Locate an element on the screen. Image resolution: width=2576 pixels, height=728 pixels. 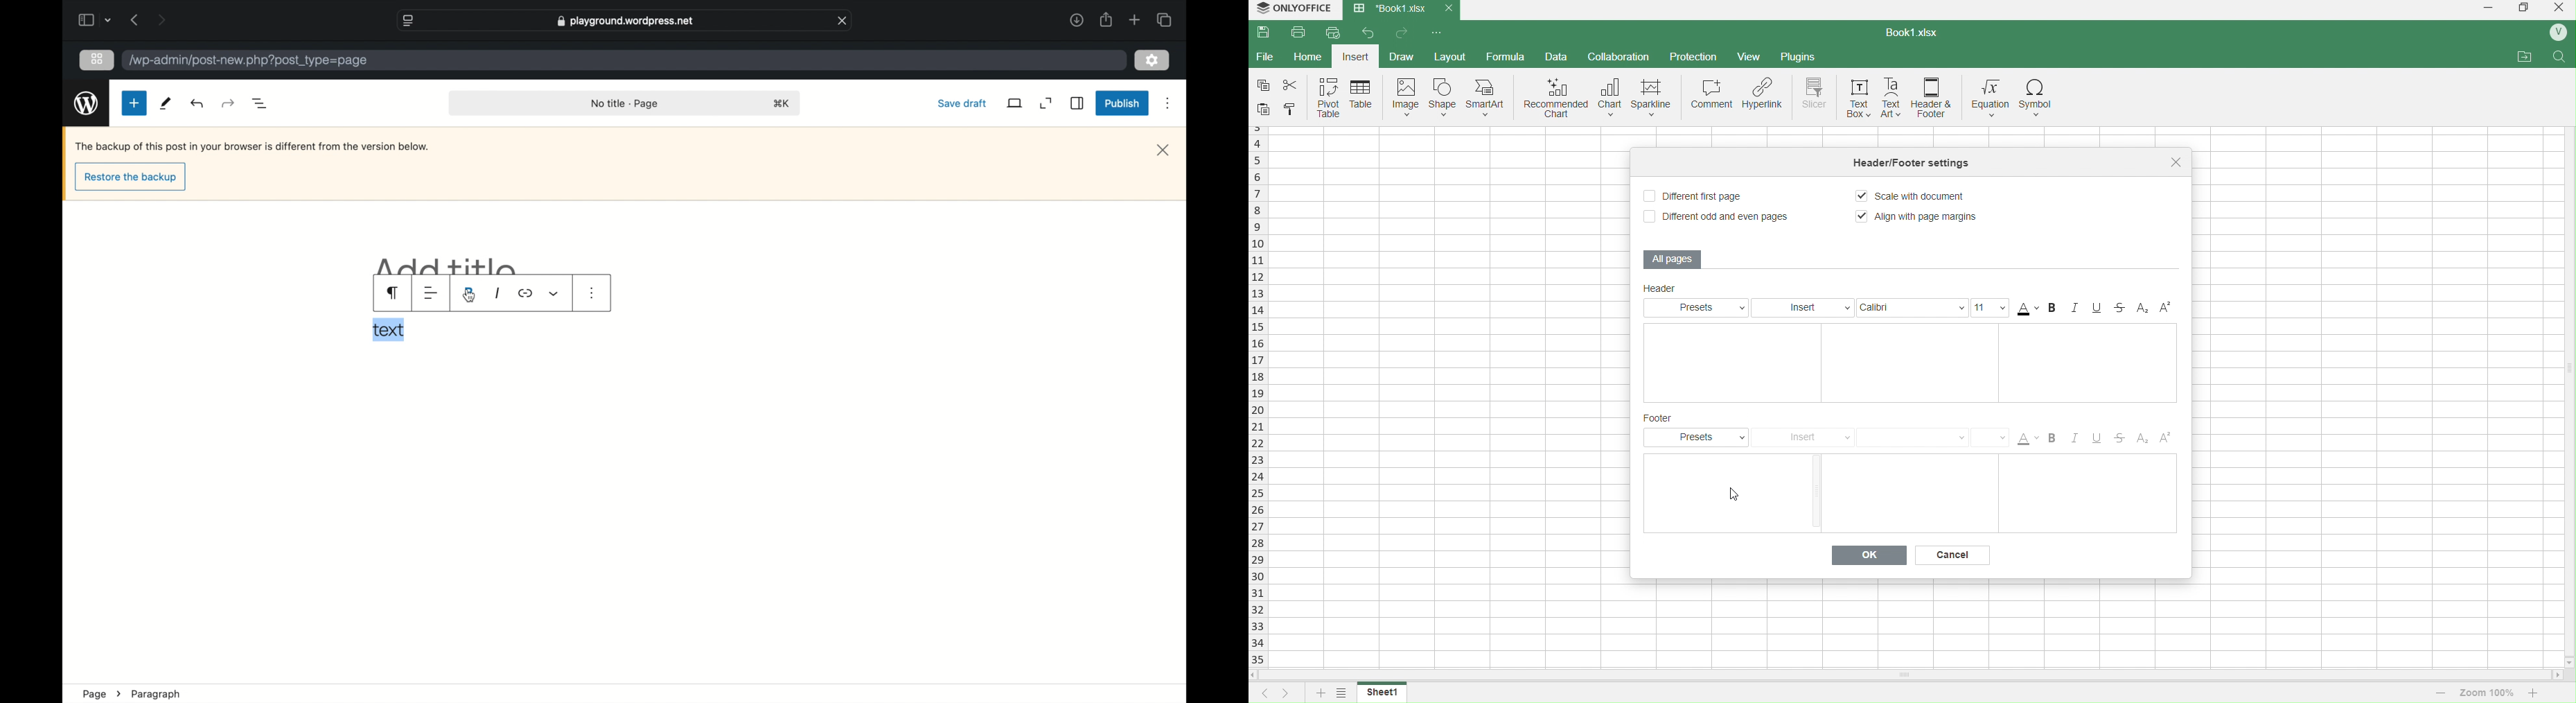
text art is located at coordinates (1891, 98).